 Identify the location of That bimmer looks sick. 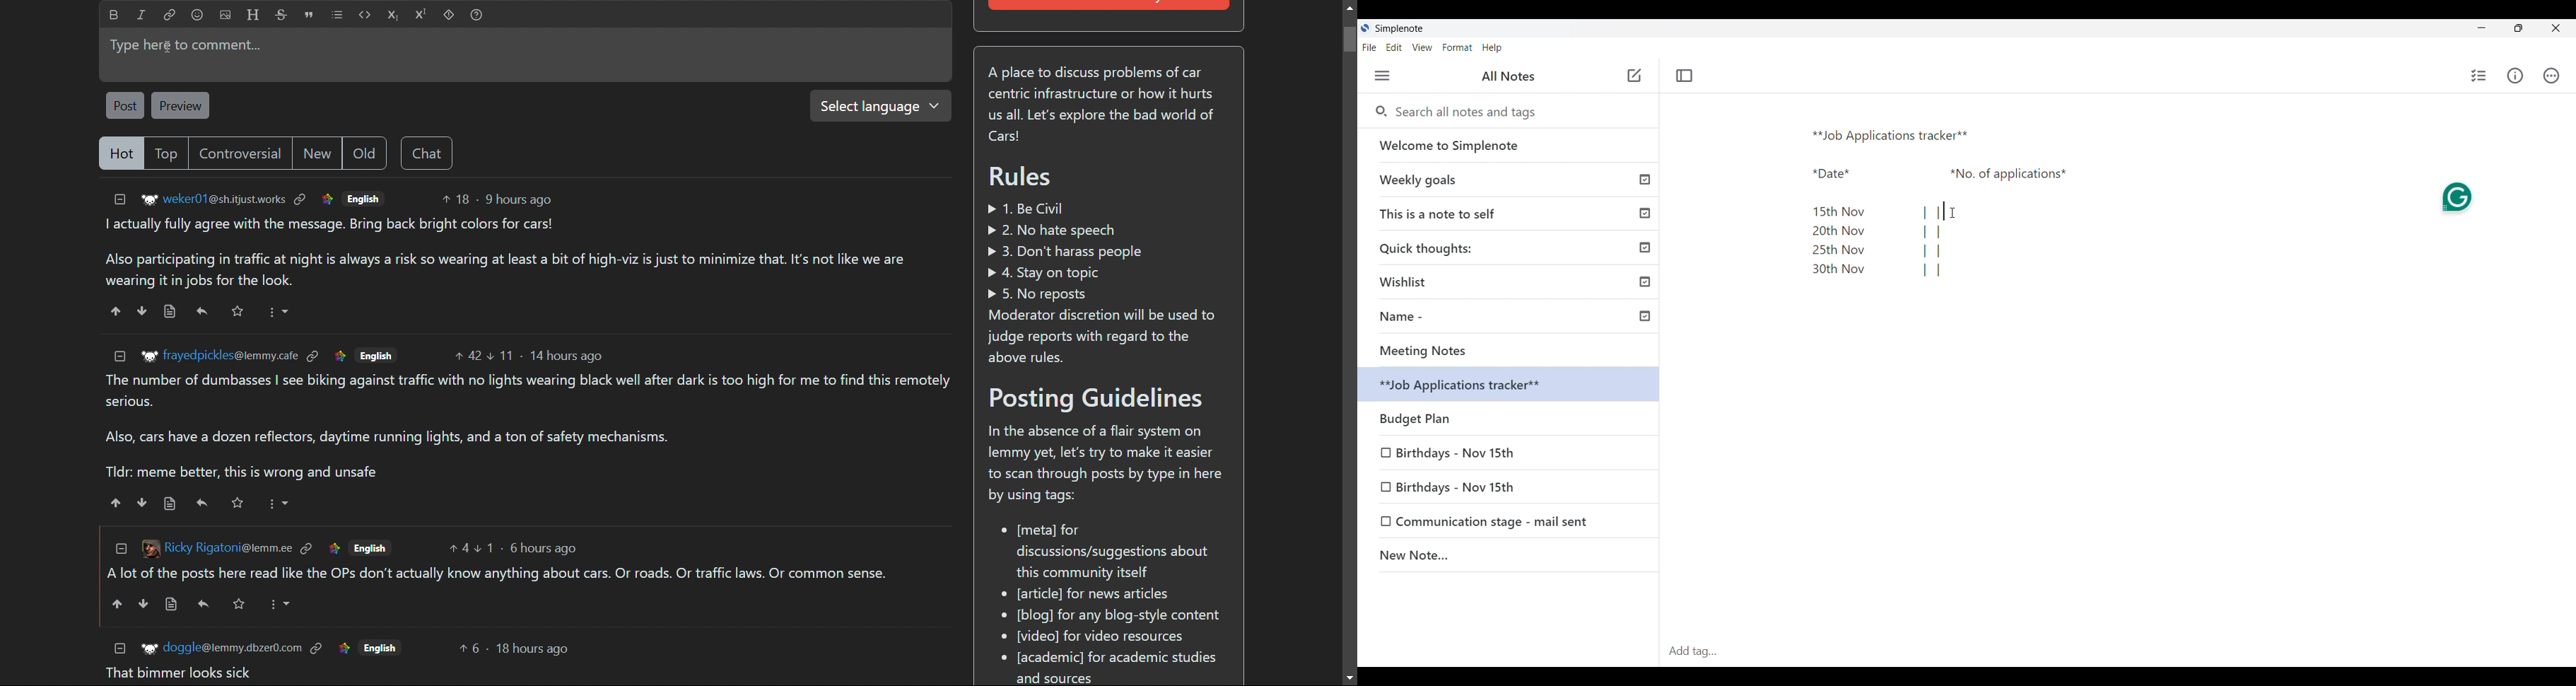
(178, 673).